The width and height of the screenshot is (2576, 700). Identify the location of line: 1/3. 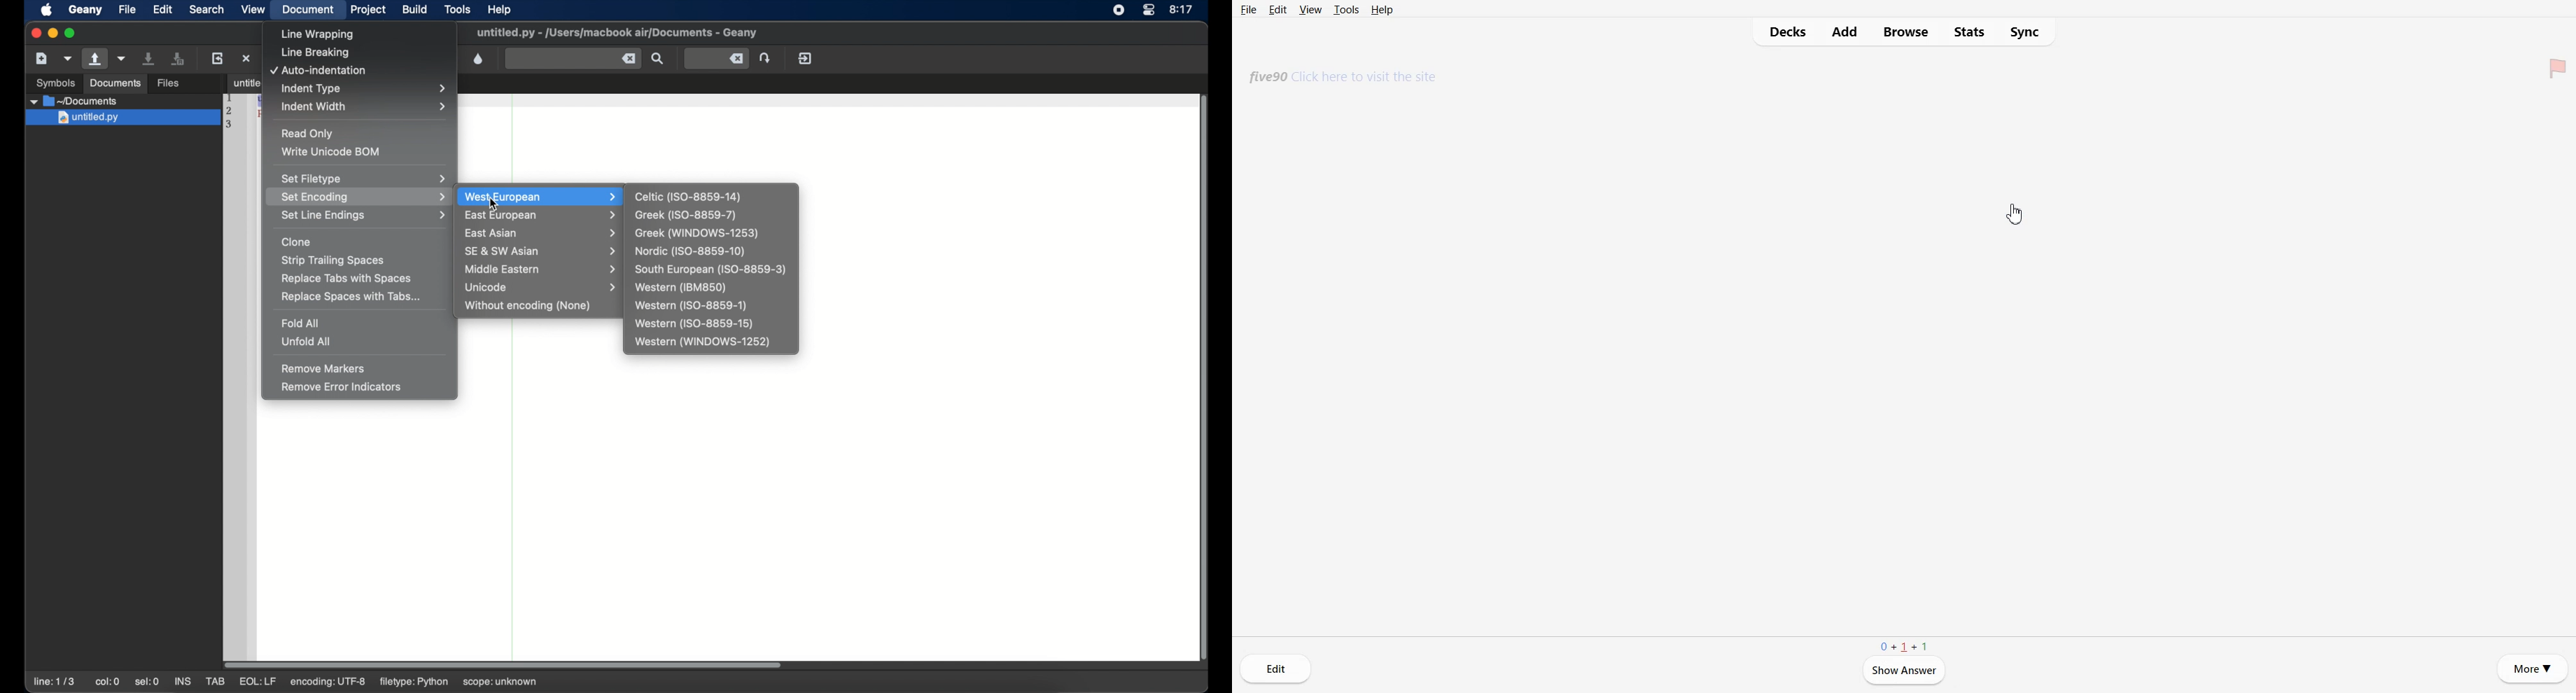
(54, 681).